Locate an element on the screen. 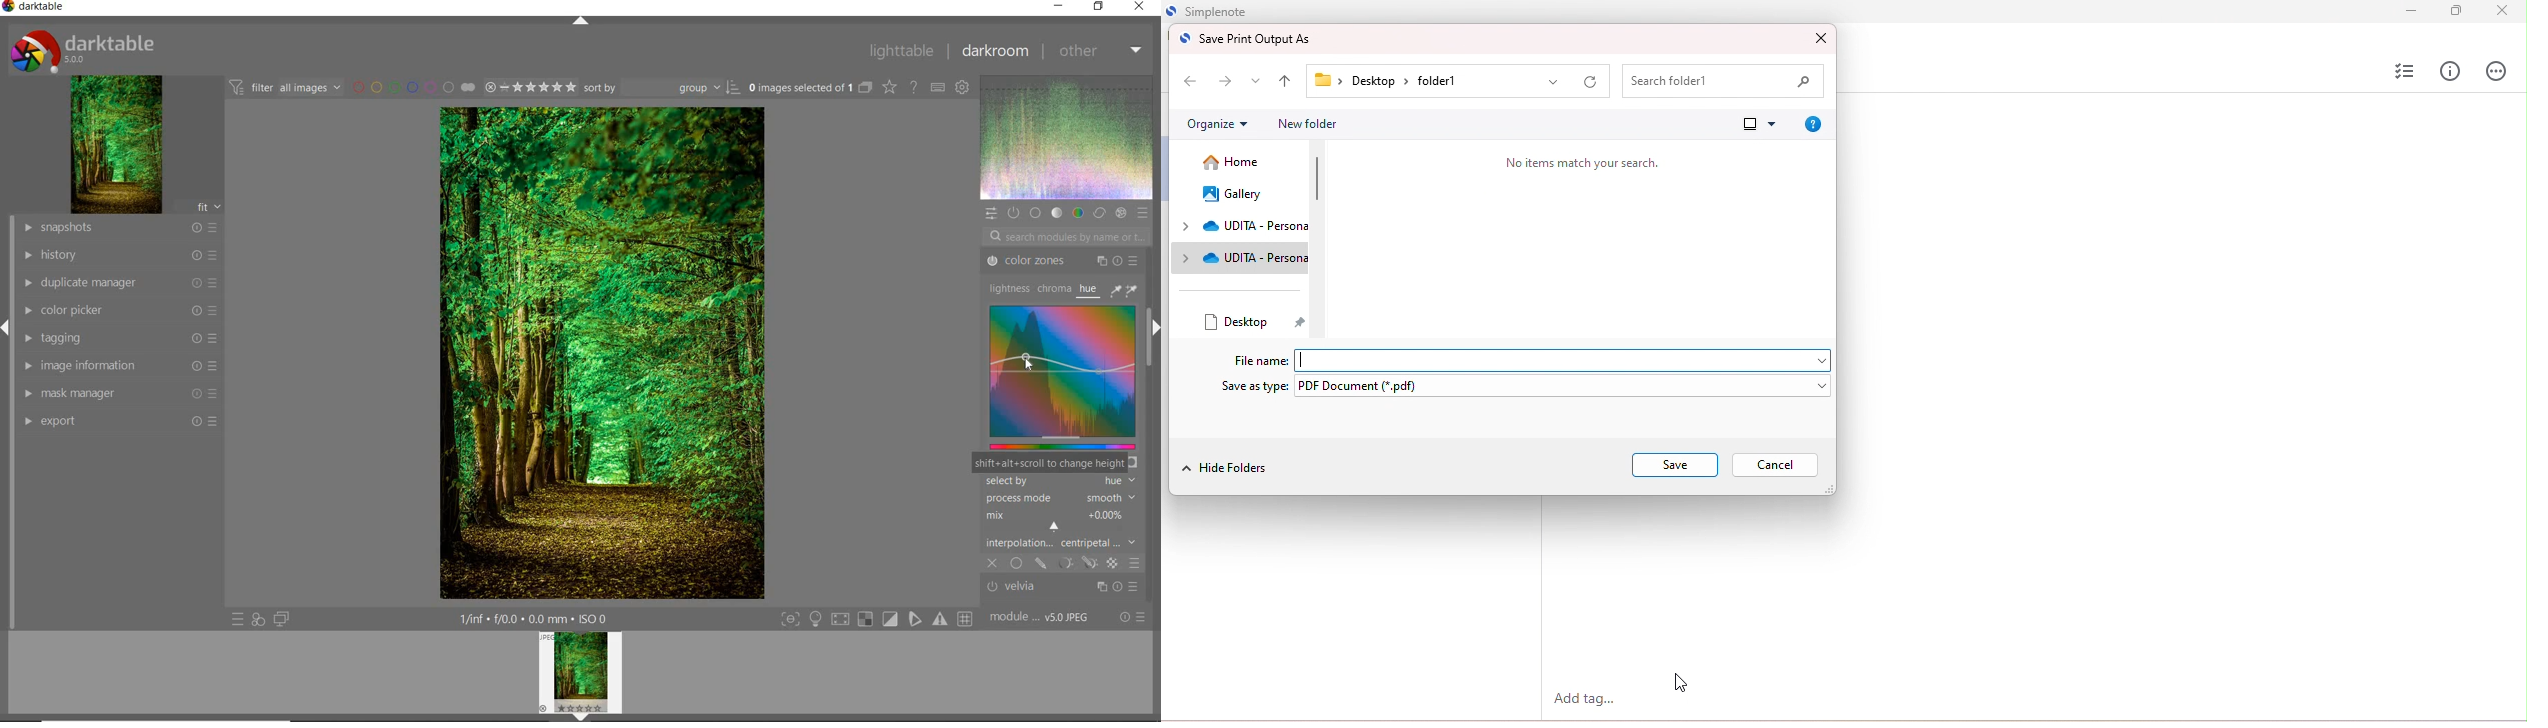 This screenshot has width=2548, height=728. next is located at coordinates (1227, 81).